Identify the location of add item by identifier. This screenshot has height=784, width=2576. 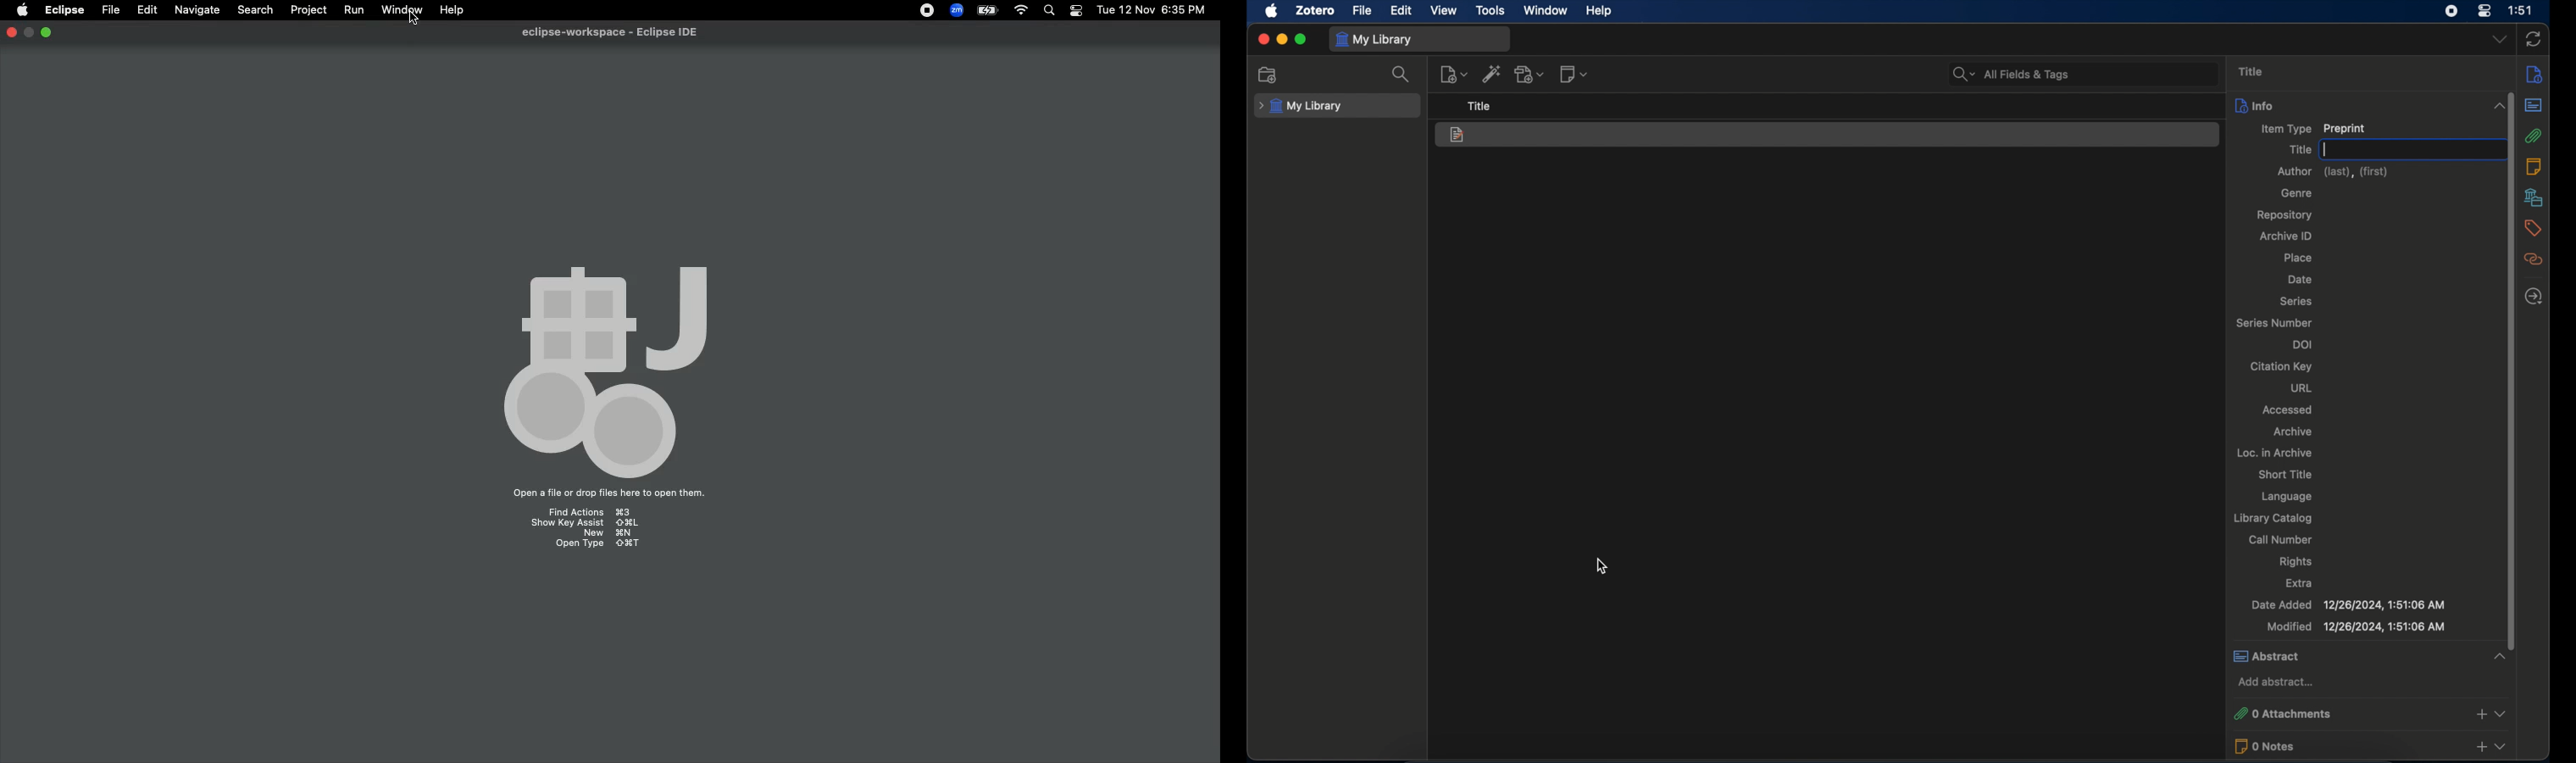
(1491, 73).